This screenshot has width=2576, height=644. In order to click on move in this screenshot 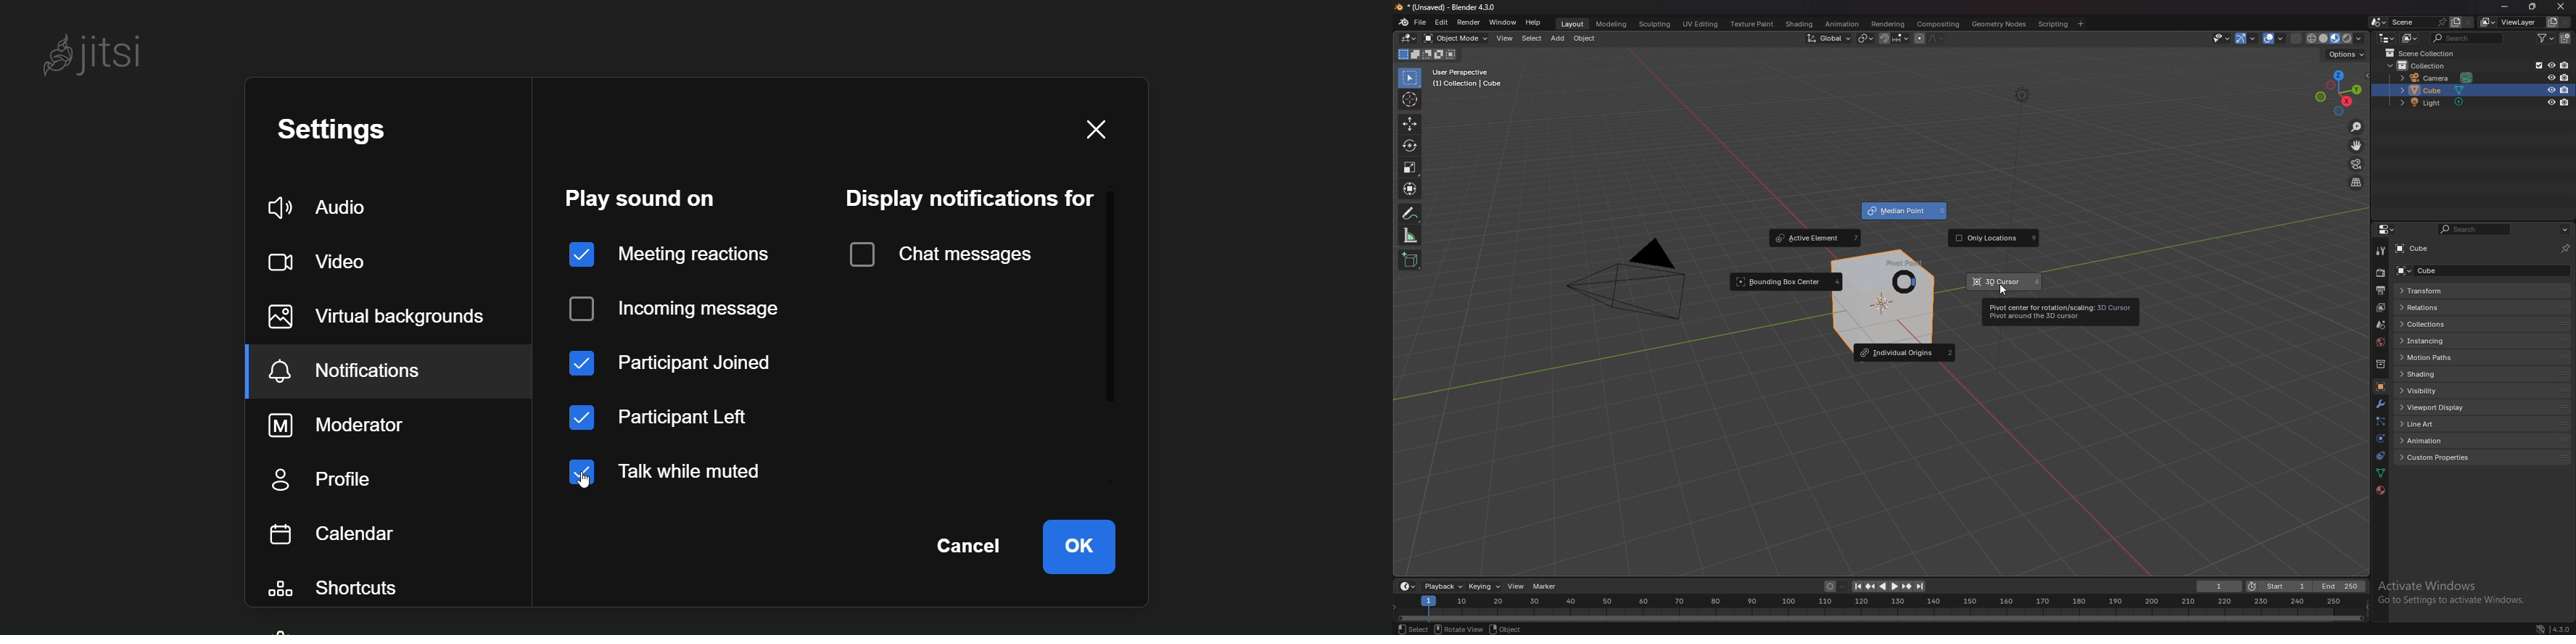, I will do `click(2356, 146)`.